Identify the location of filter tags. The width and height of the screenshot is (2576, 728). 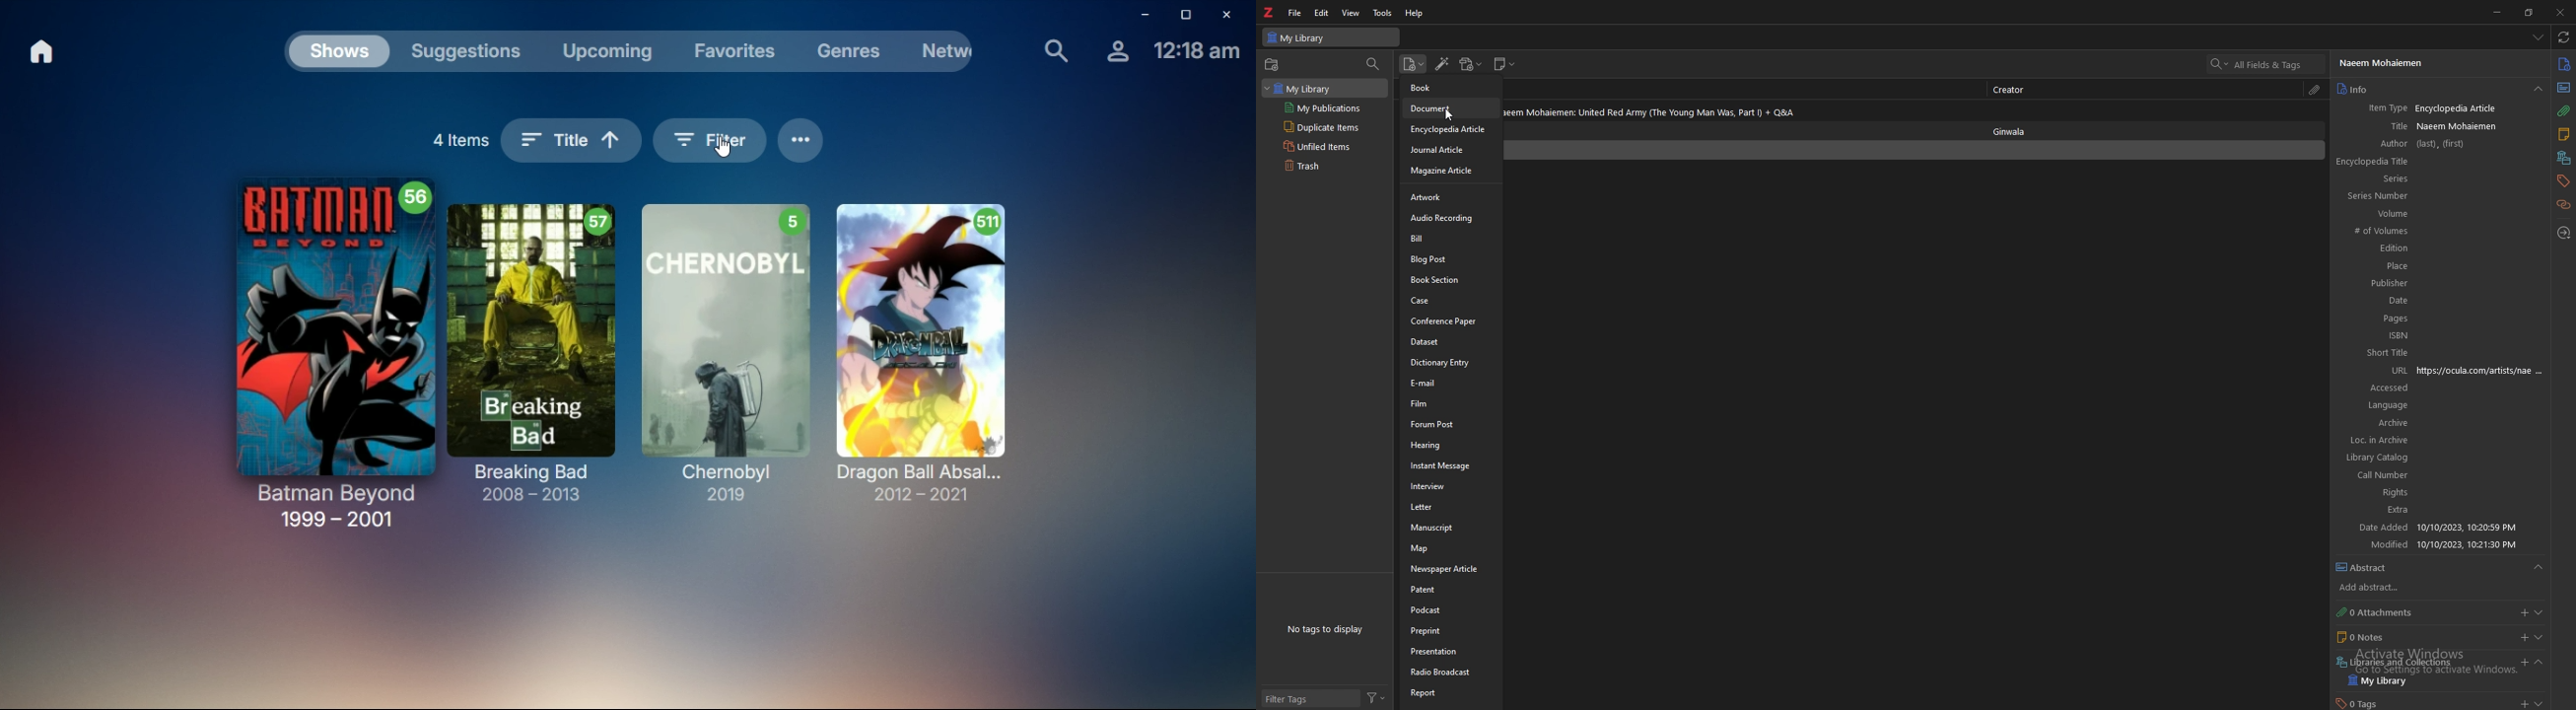
(1309, 698).